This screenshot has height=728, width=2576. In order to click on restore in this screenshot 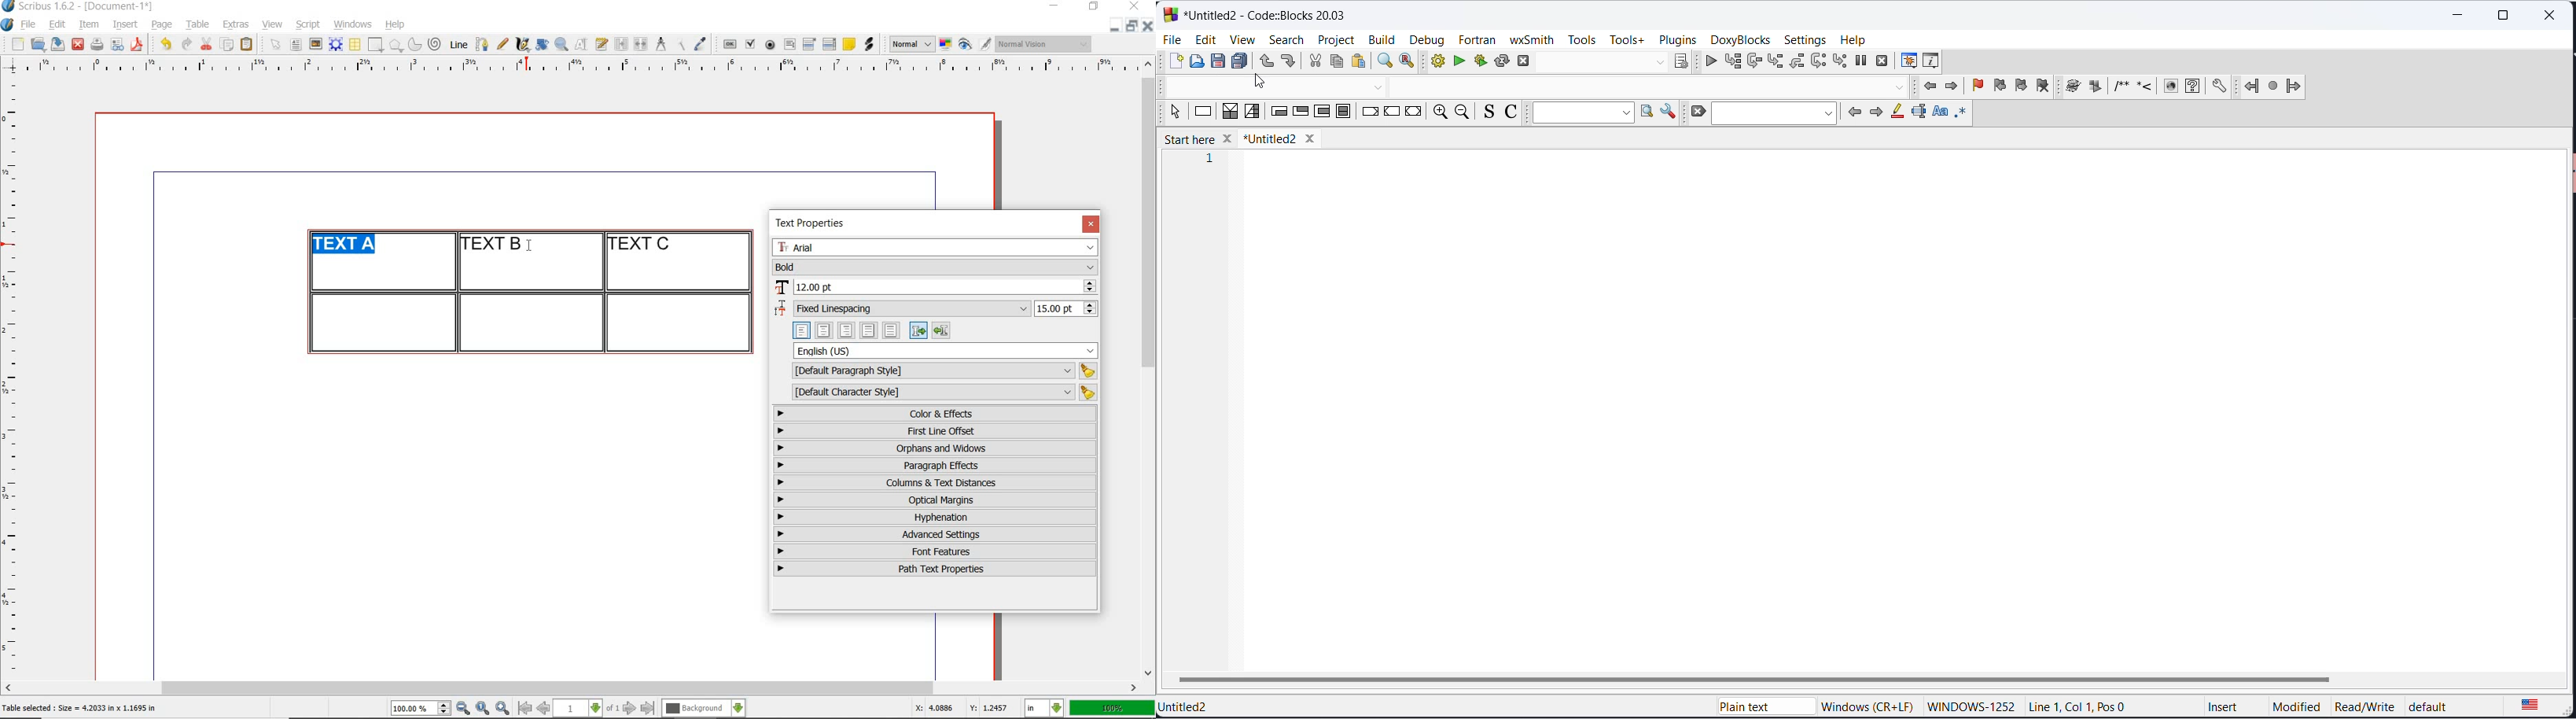, I will do `click(1132, 25)`.